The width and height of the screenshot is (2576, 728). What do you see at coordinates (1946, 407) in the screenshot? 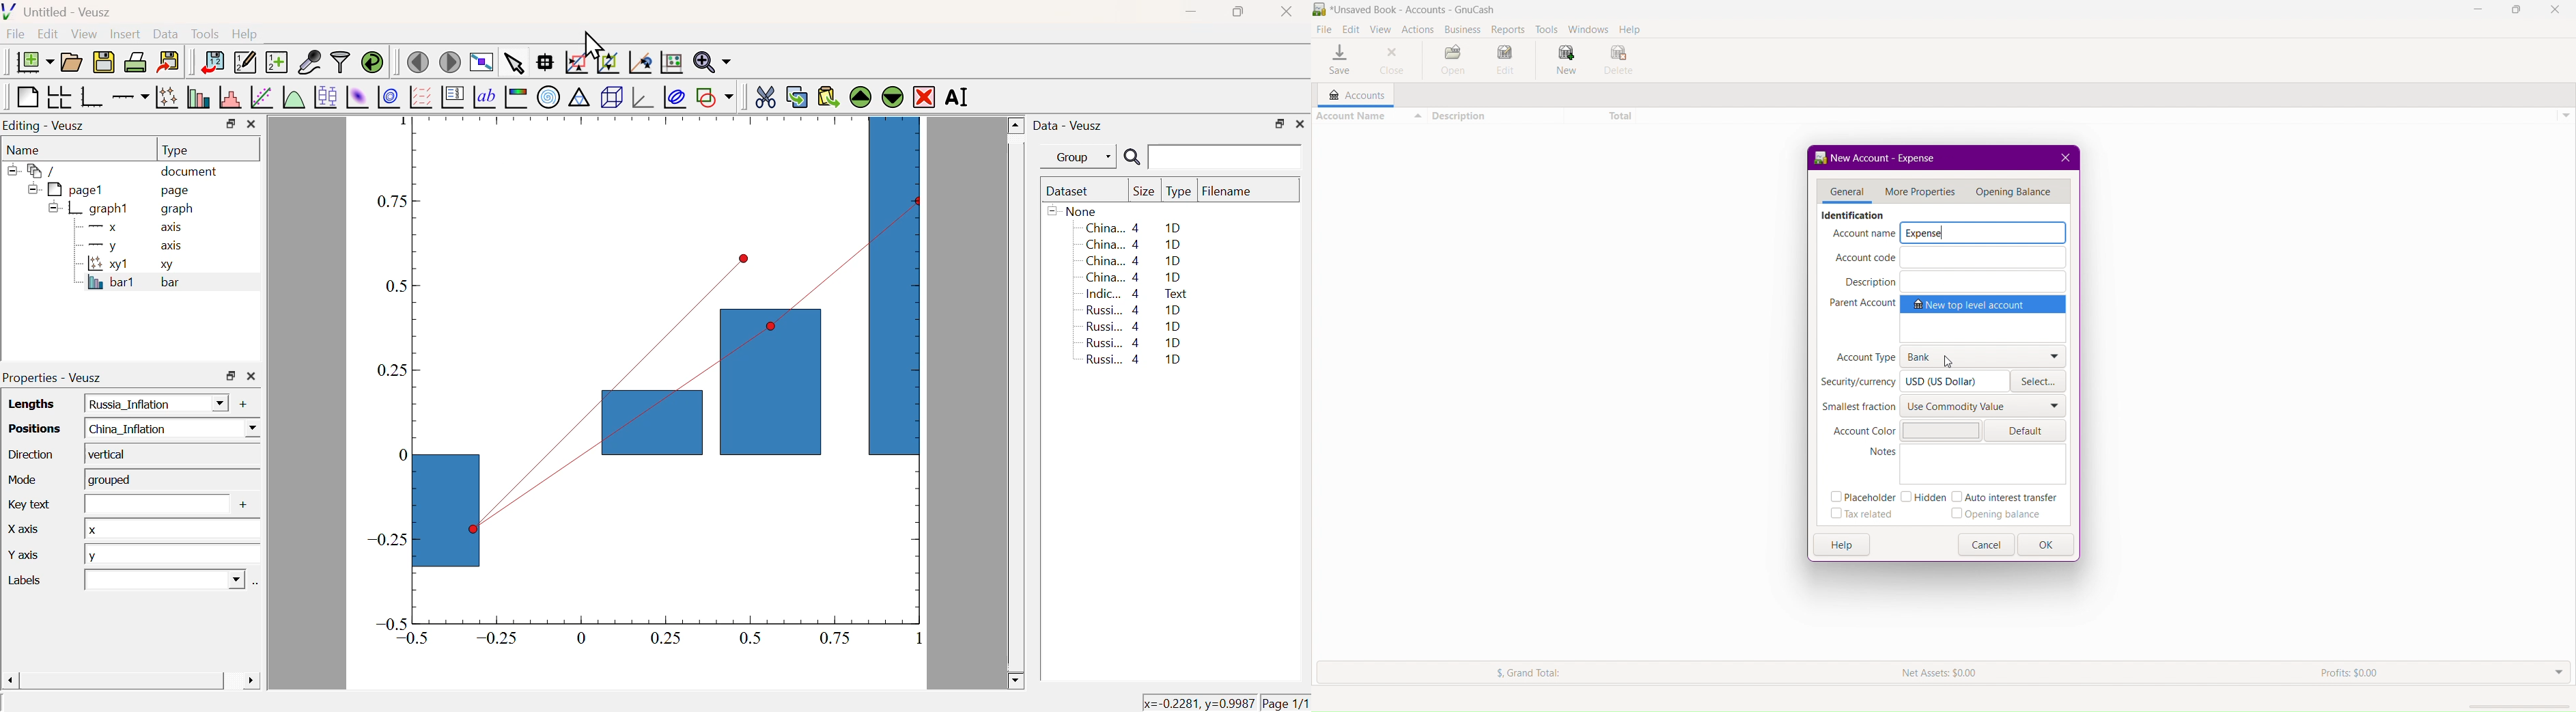
I see `Smallest fraction` at bounding box center [1946, 407].